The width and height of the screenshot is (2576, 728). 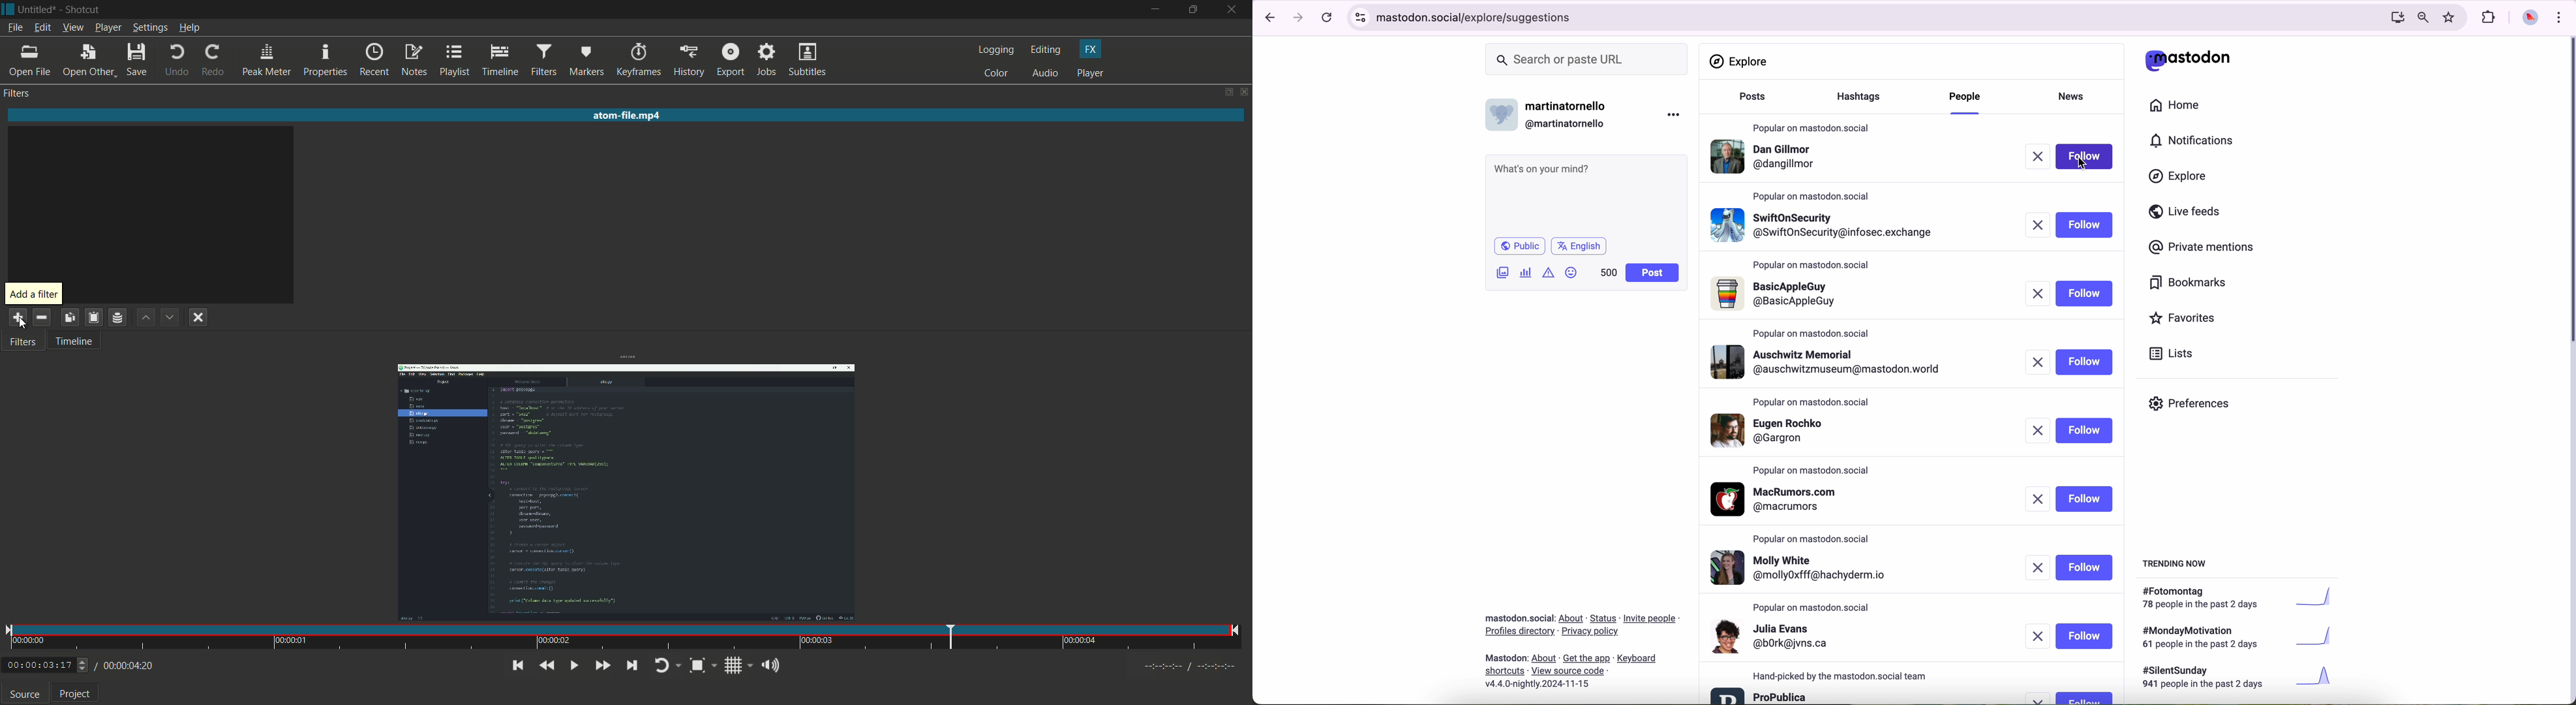 What do you see at coordinates (545, 60) in the screenshot?
I see `filters` at bounding box center [545, 60].